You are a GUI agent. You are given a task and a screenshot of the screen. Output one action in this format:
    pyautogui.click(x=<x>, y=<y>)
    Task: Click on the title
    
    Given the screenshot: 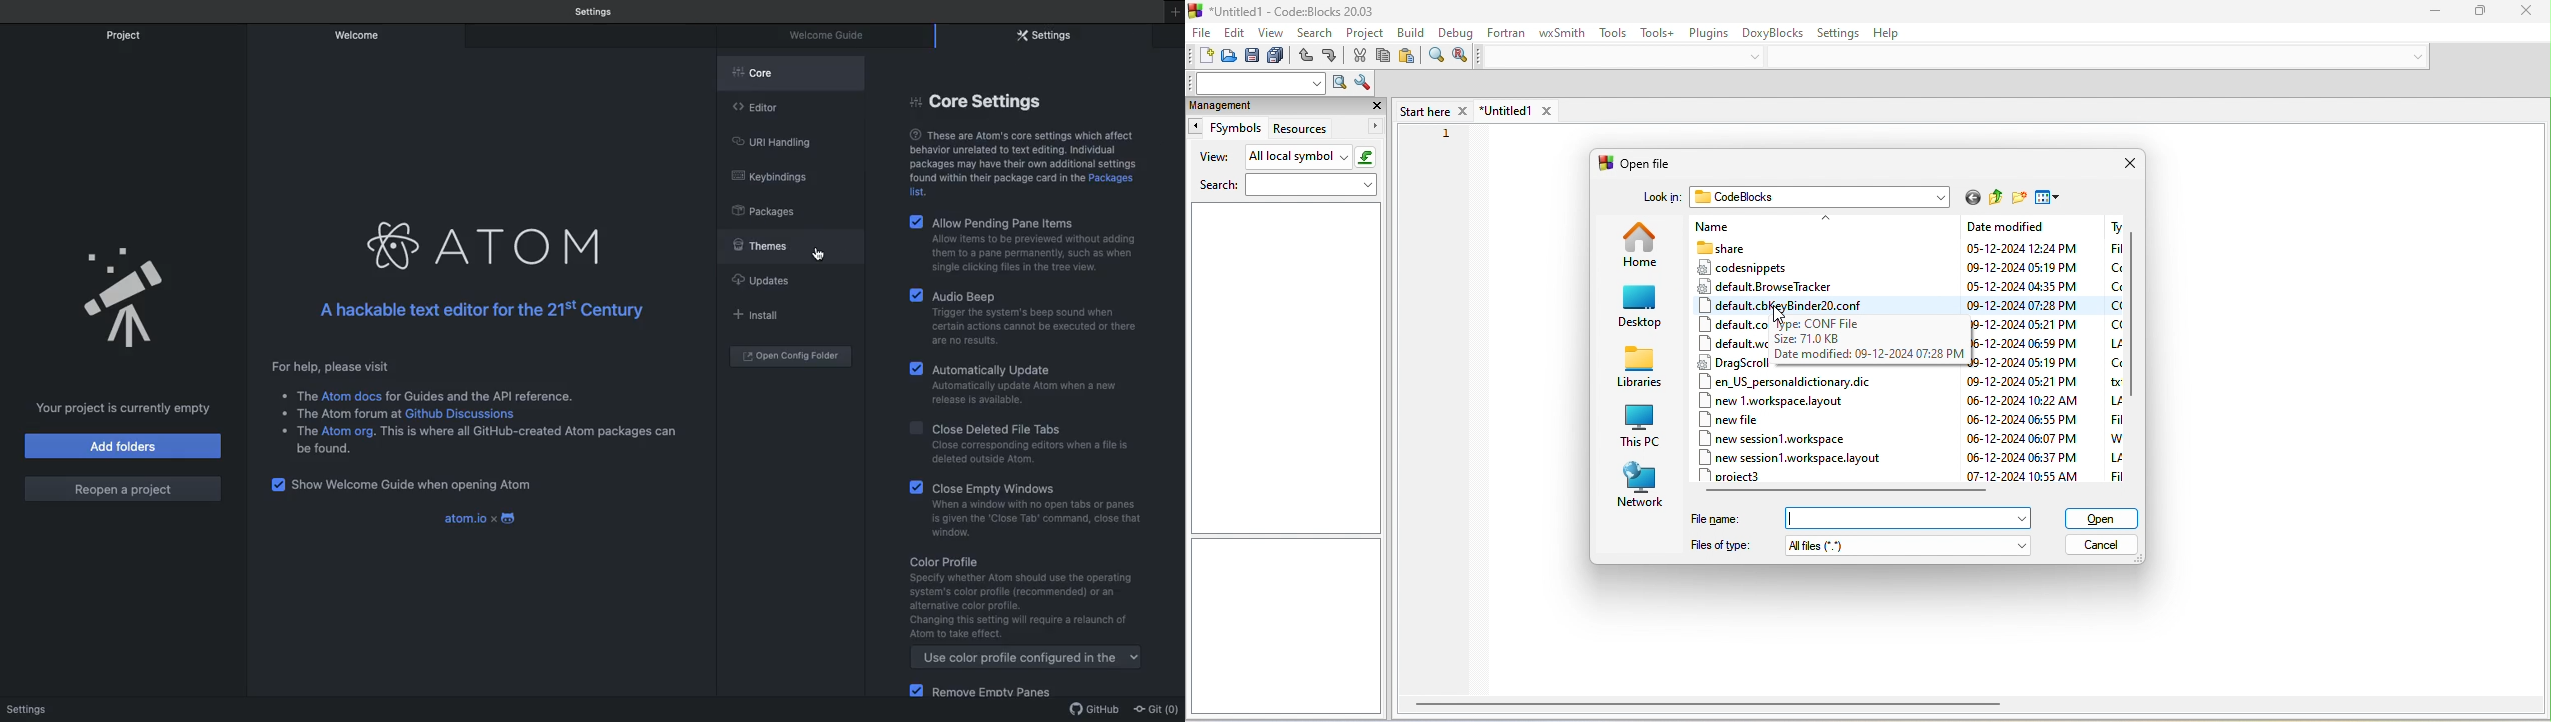 What is the action you would take?
    pyautogui.click(x=1287, y=10)
    